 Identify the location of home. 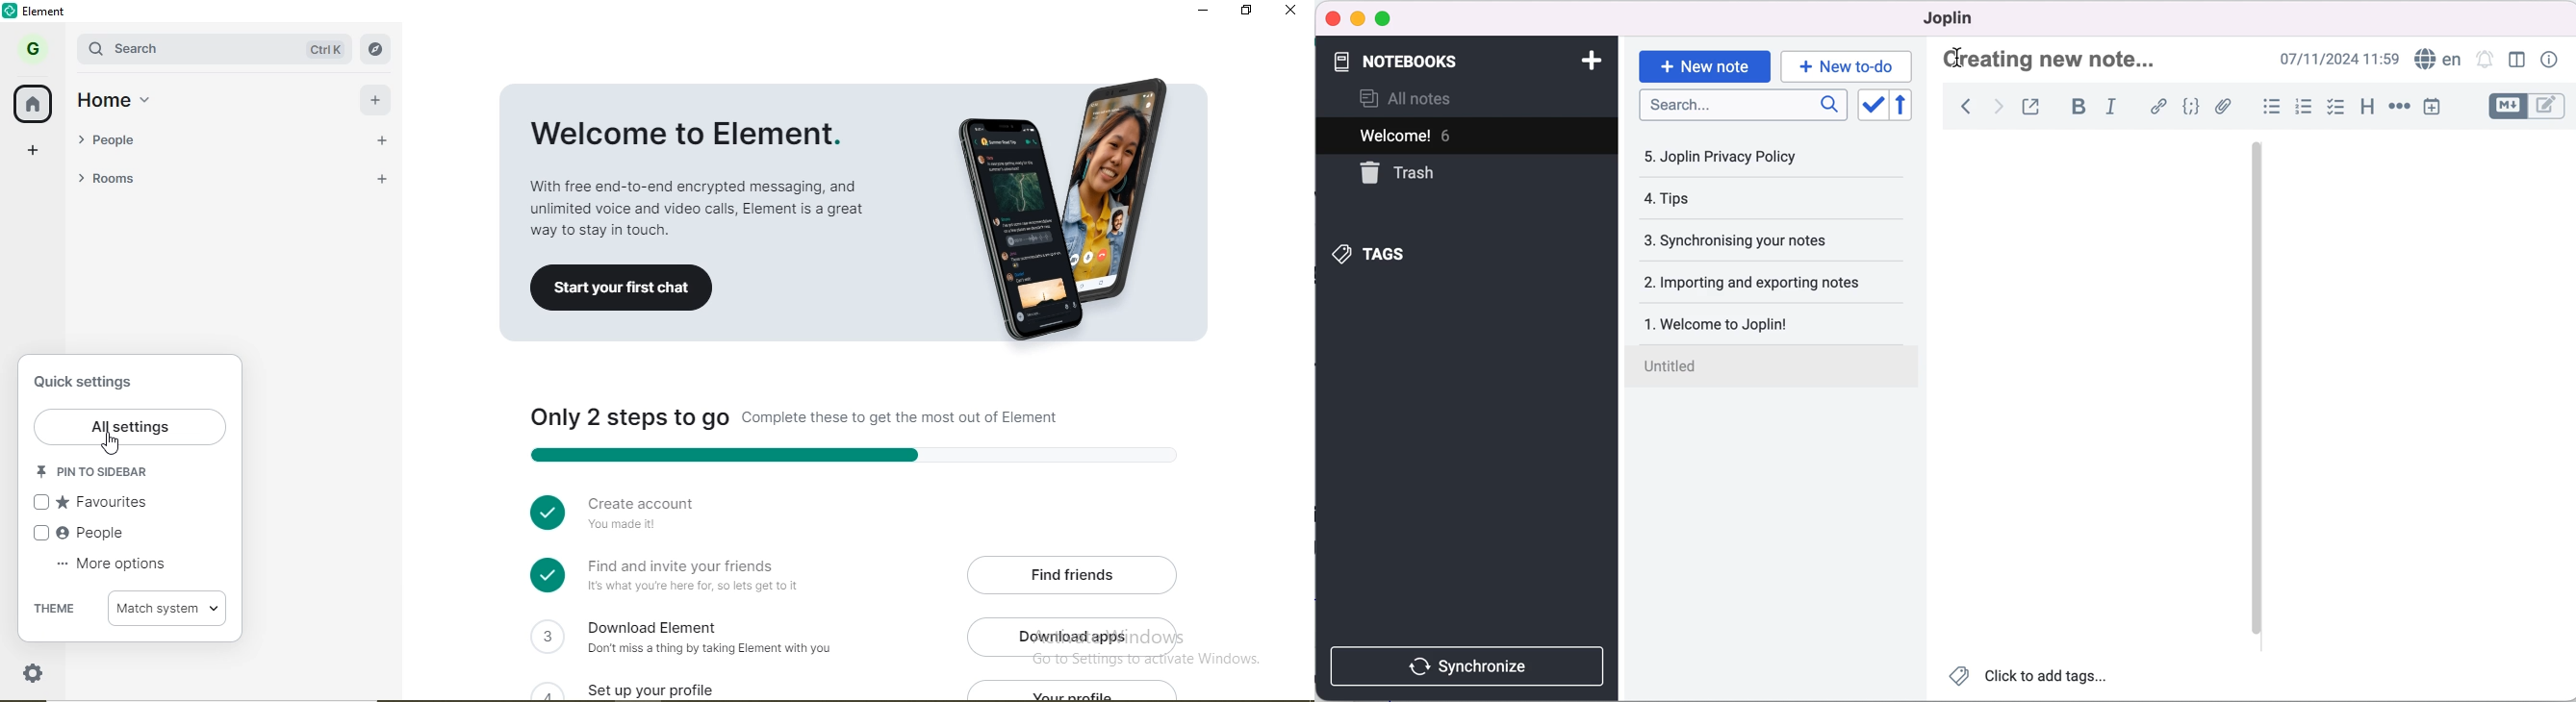
(35, 105).